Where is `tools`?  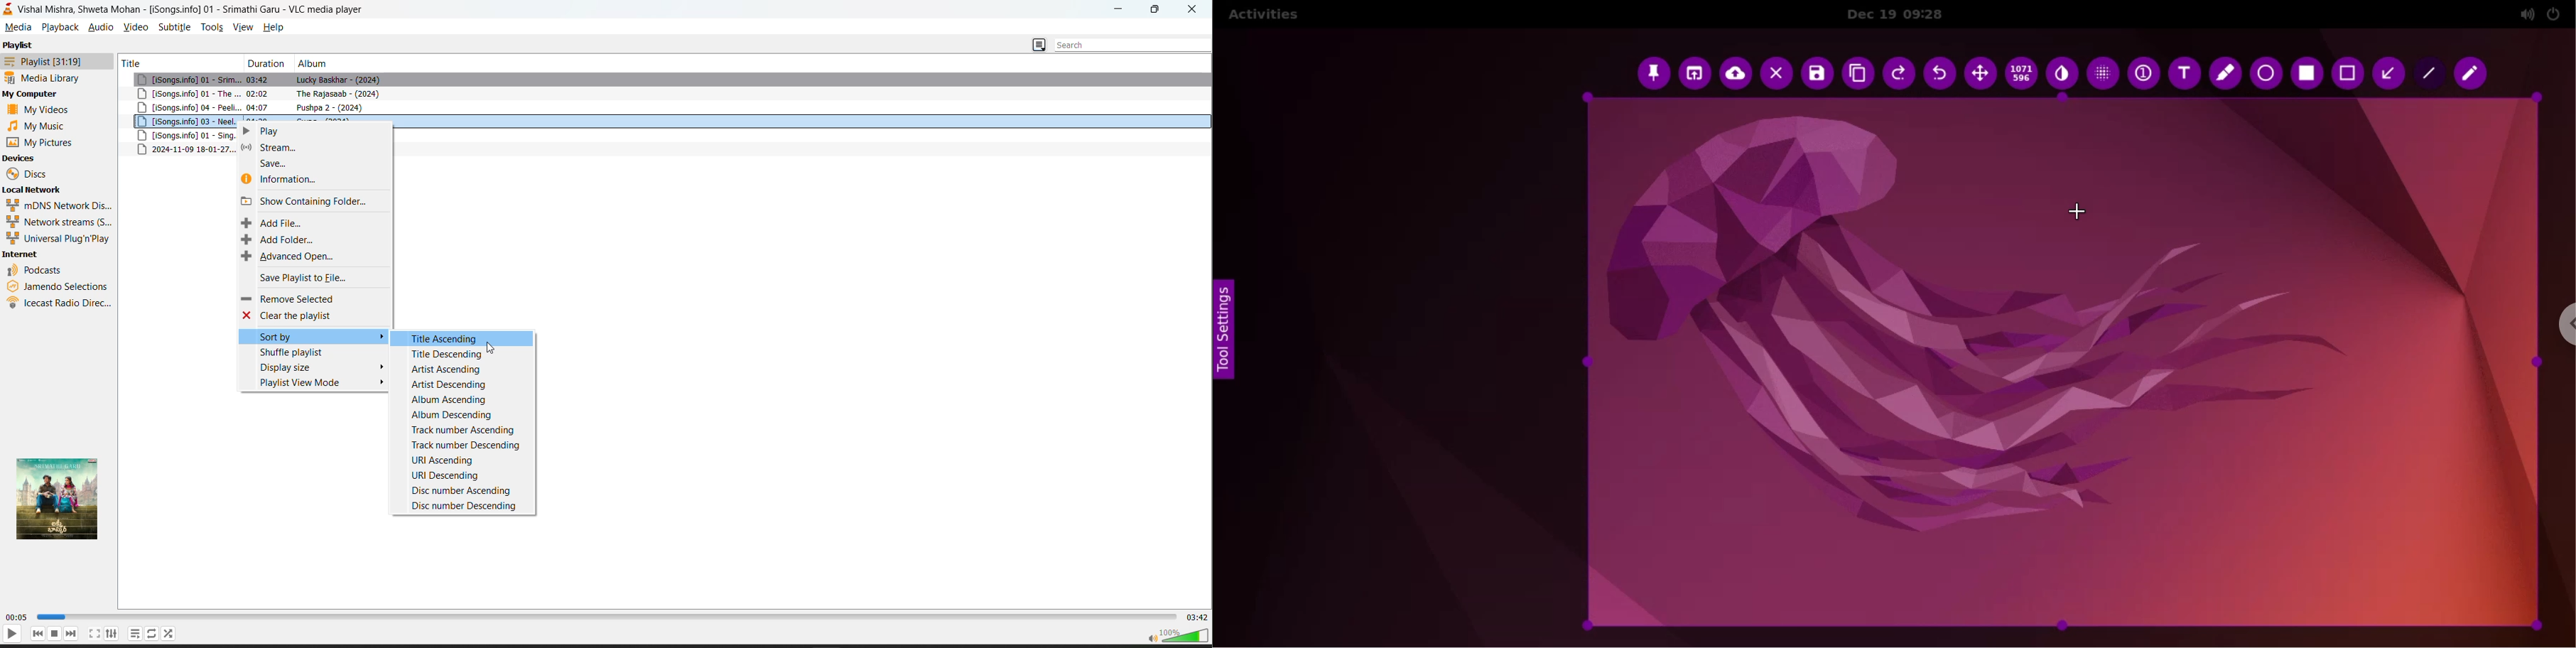 tools is located at coordinates (212, 27).